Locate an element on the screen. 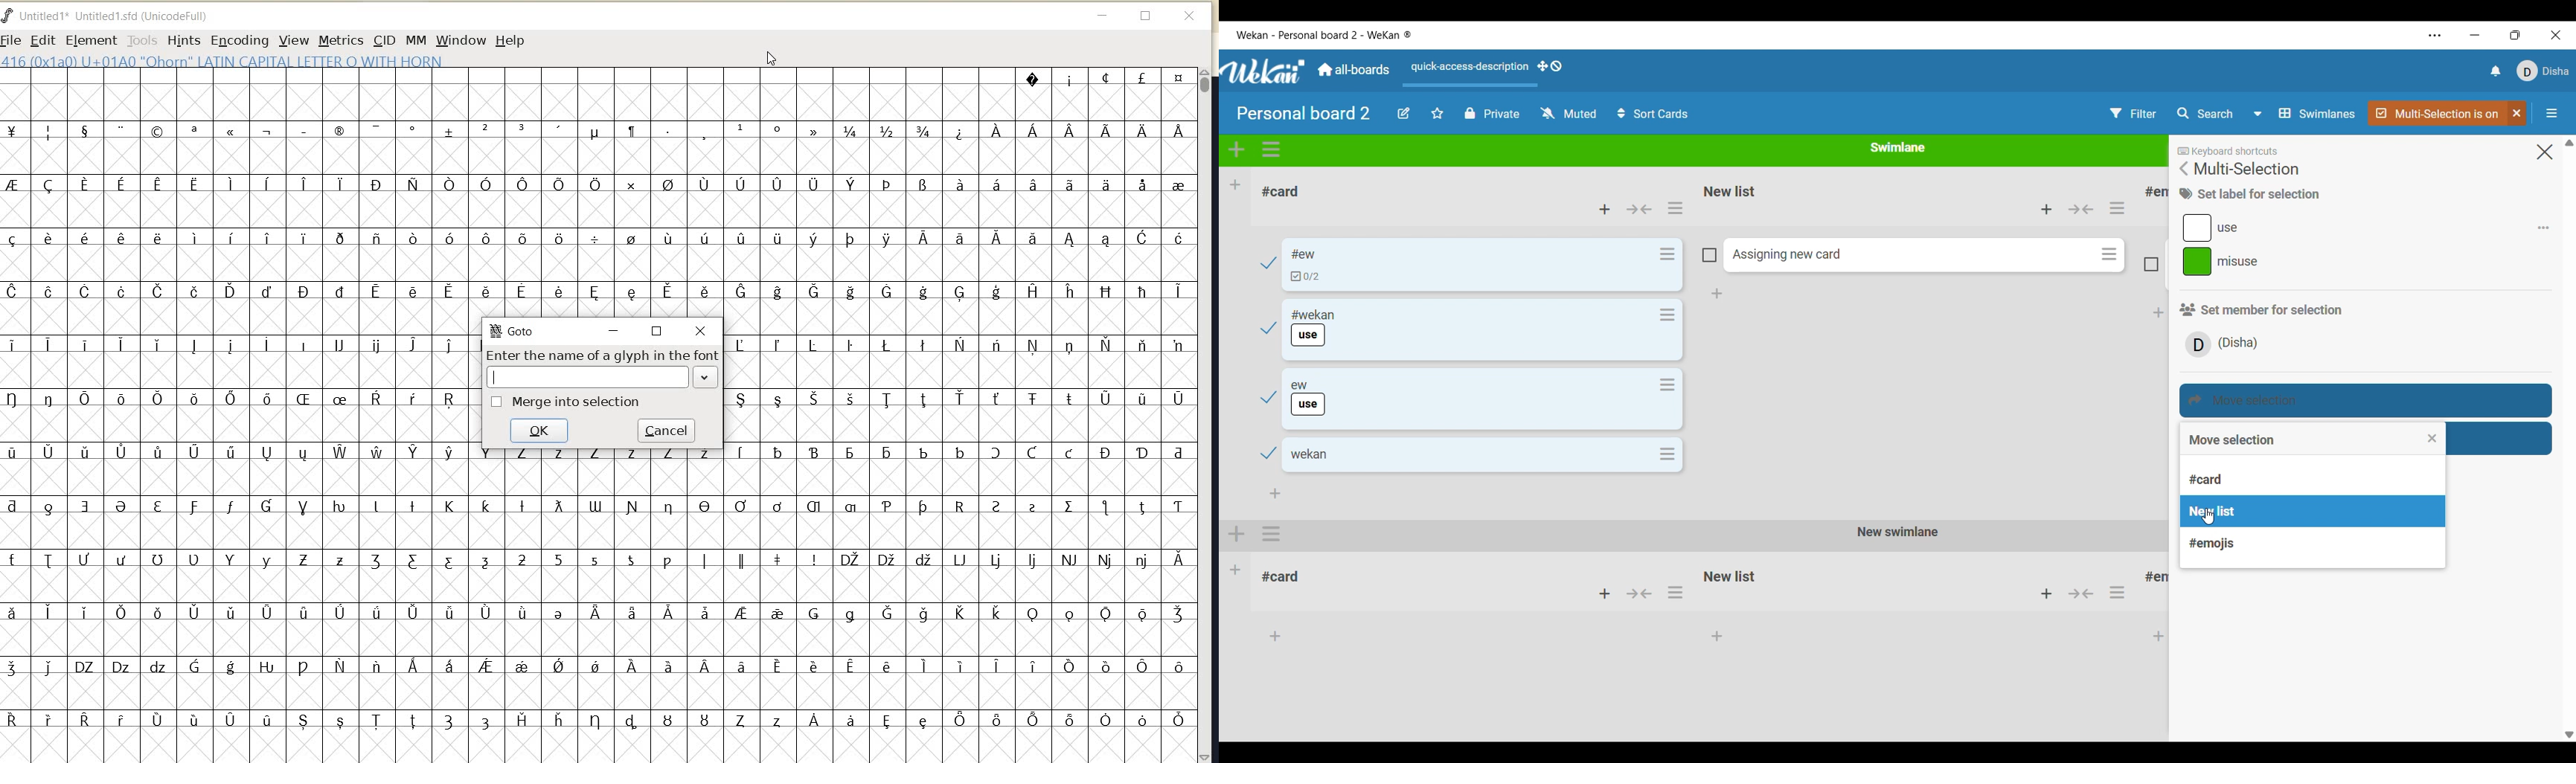  Swimlane actions is located at coordinates (1271, 150).